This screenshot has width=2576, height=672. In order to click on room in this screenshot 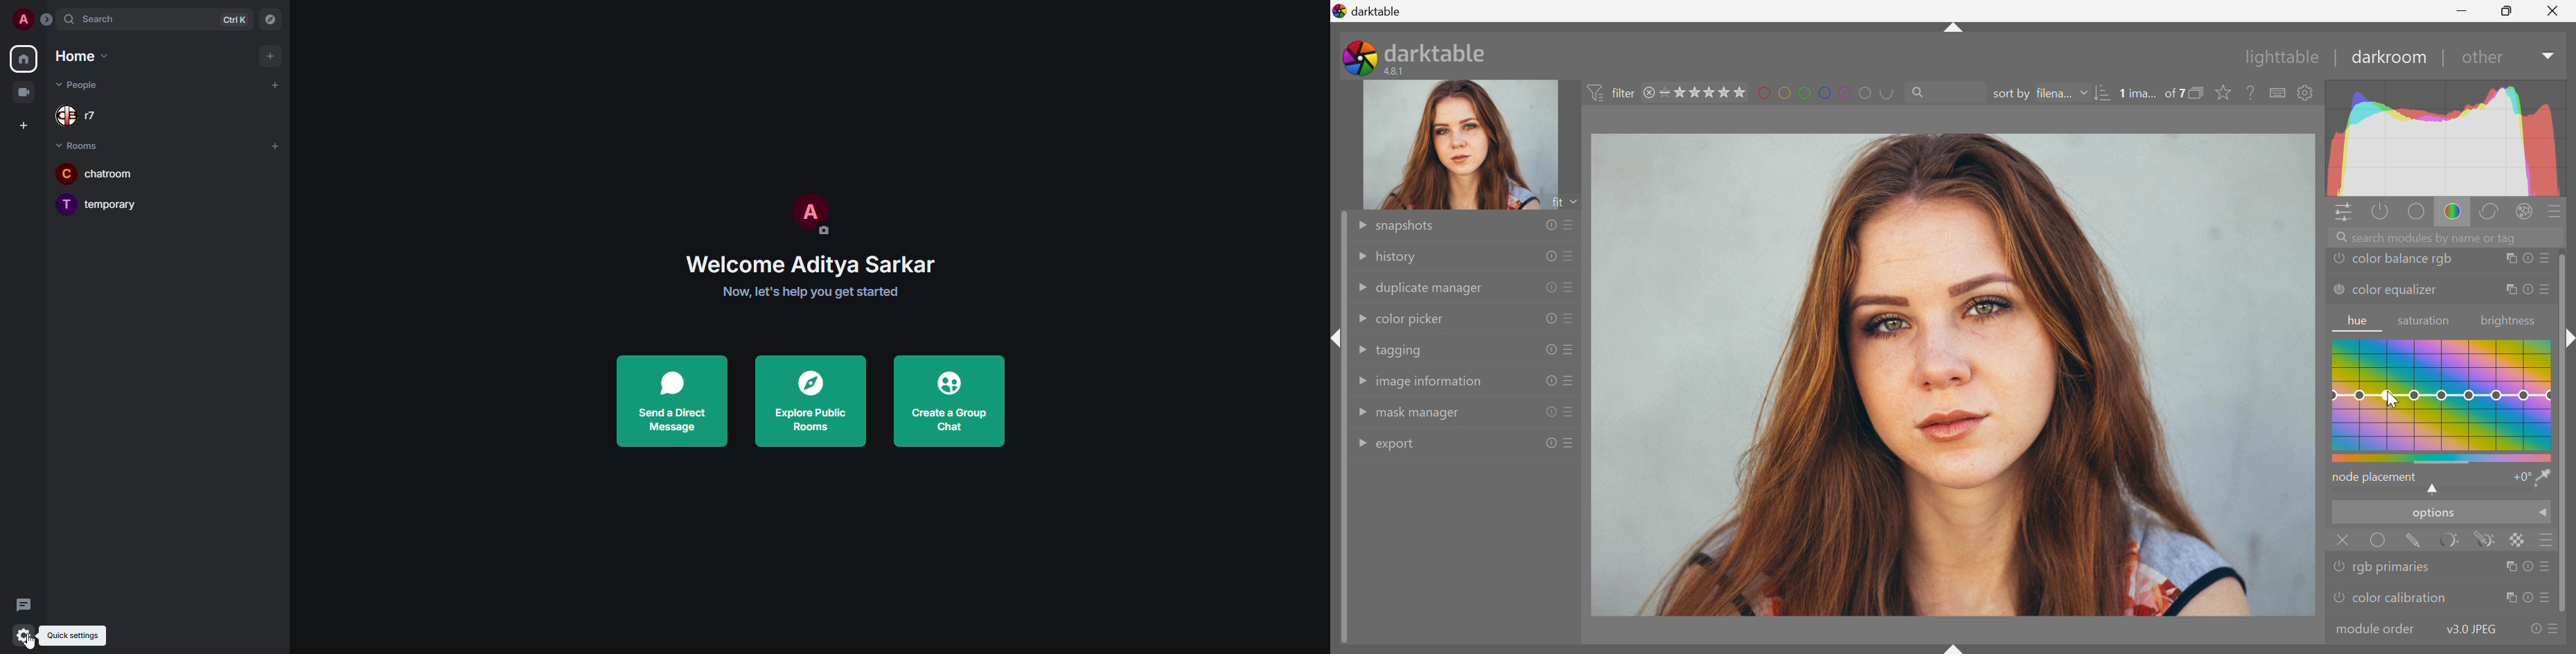, I will do `click(77, 145)`.